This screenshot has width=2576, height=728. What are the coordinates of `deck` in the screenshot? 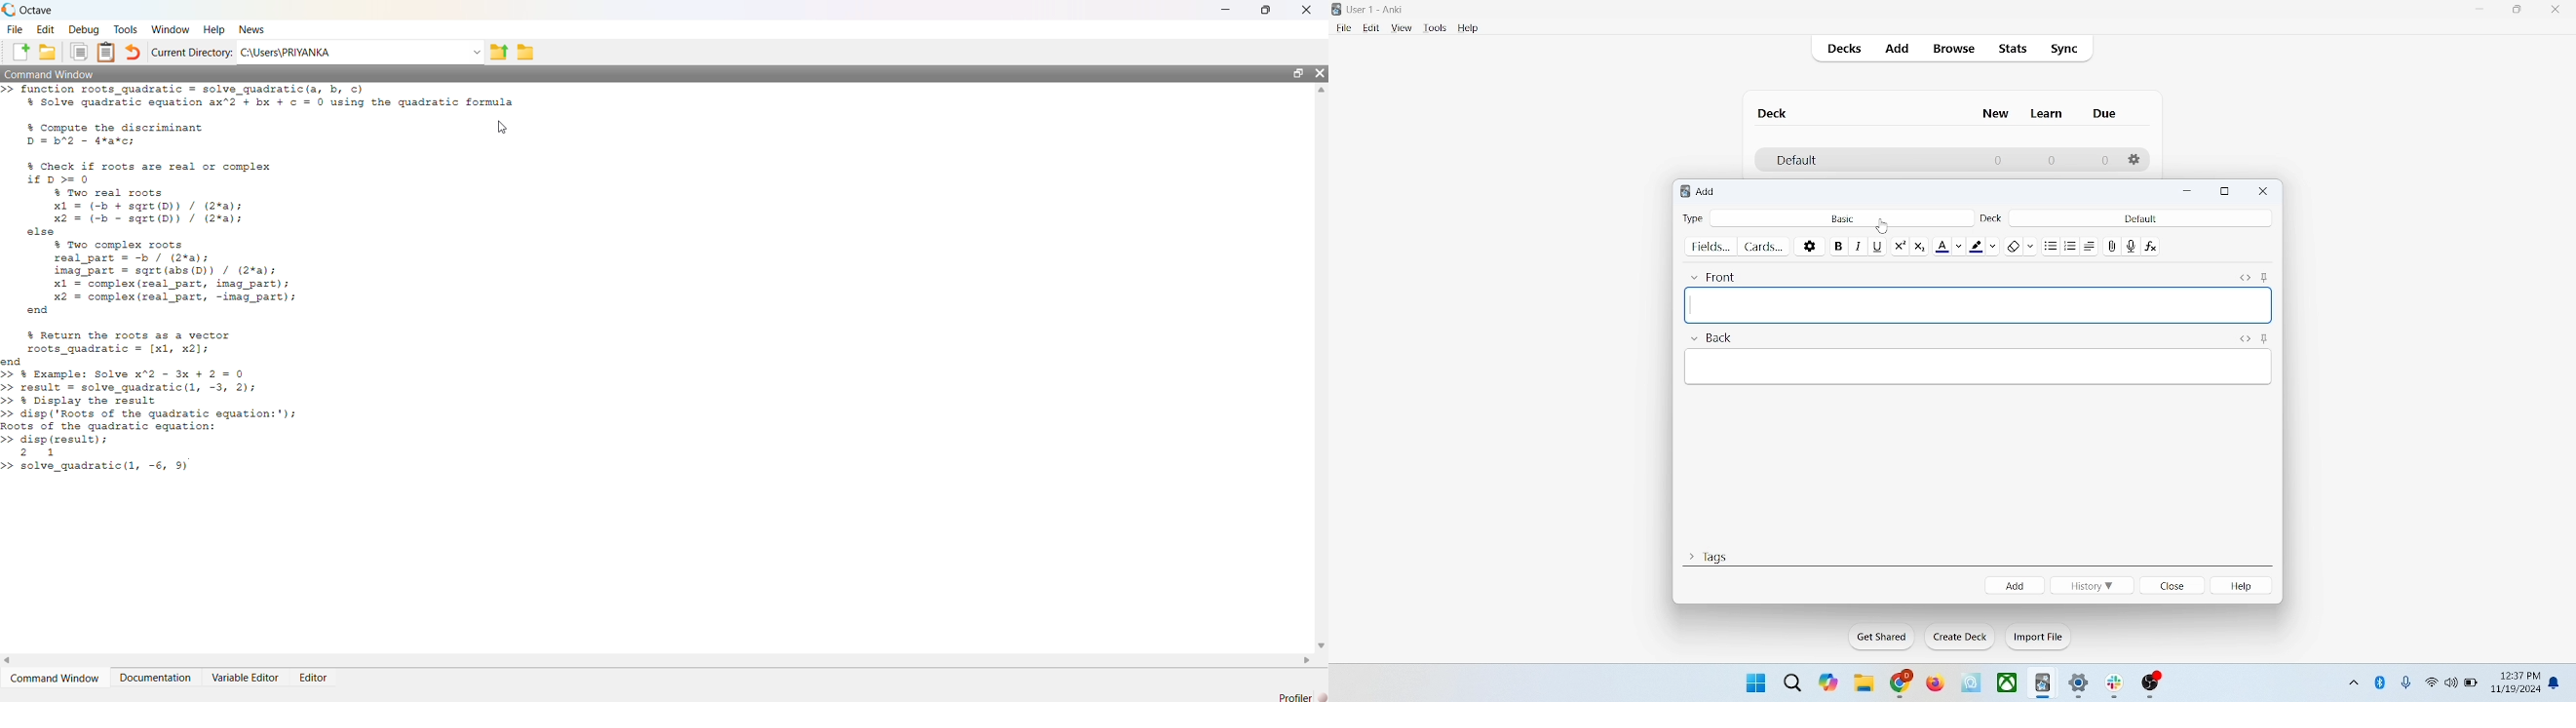 It's located at (1775, 113).